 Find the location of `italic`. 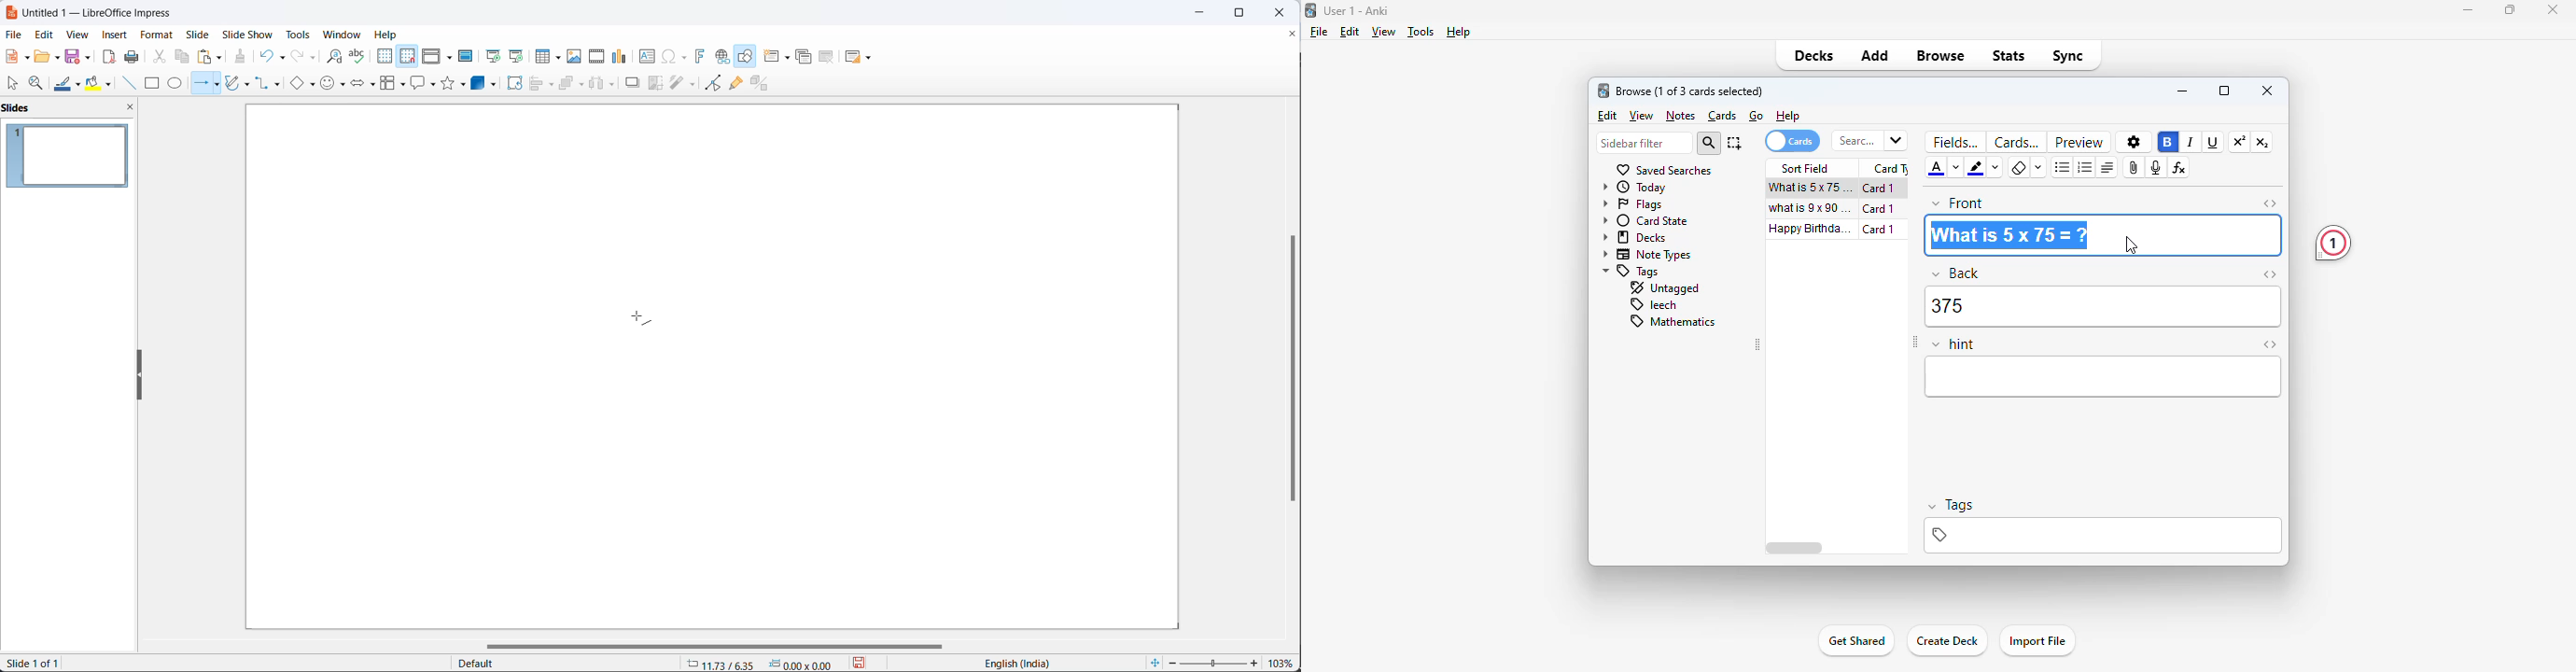

italic is located at coordinates (2191, 142).